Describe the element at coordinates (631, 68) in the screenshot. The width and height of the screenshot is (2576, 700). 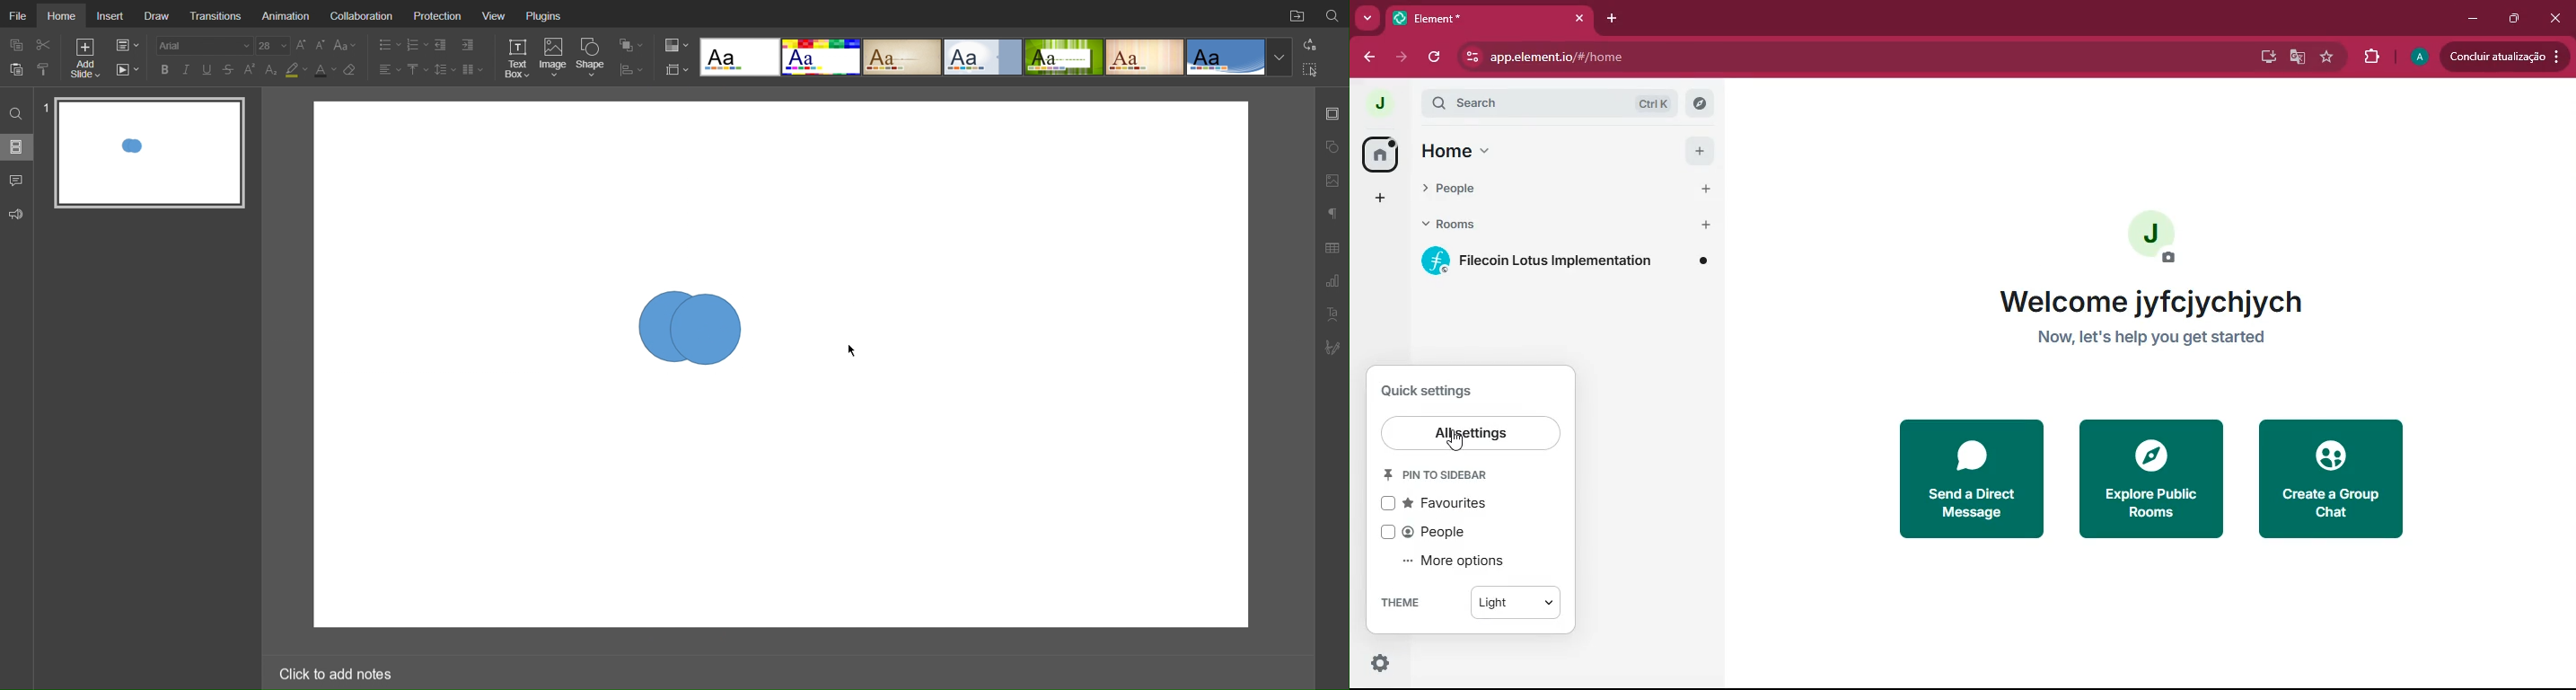
I see `Distribution` at that location.